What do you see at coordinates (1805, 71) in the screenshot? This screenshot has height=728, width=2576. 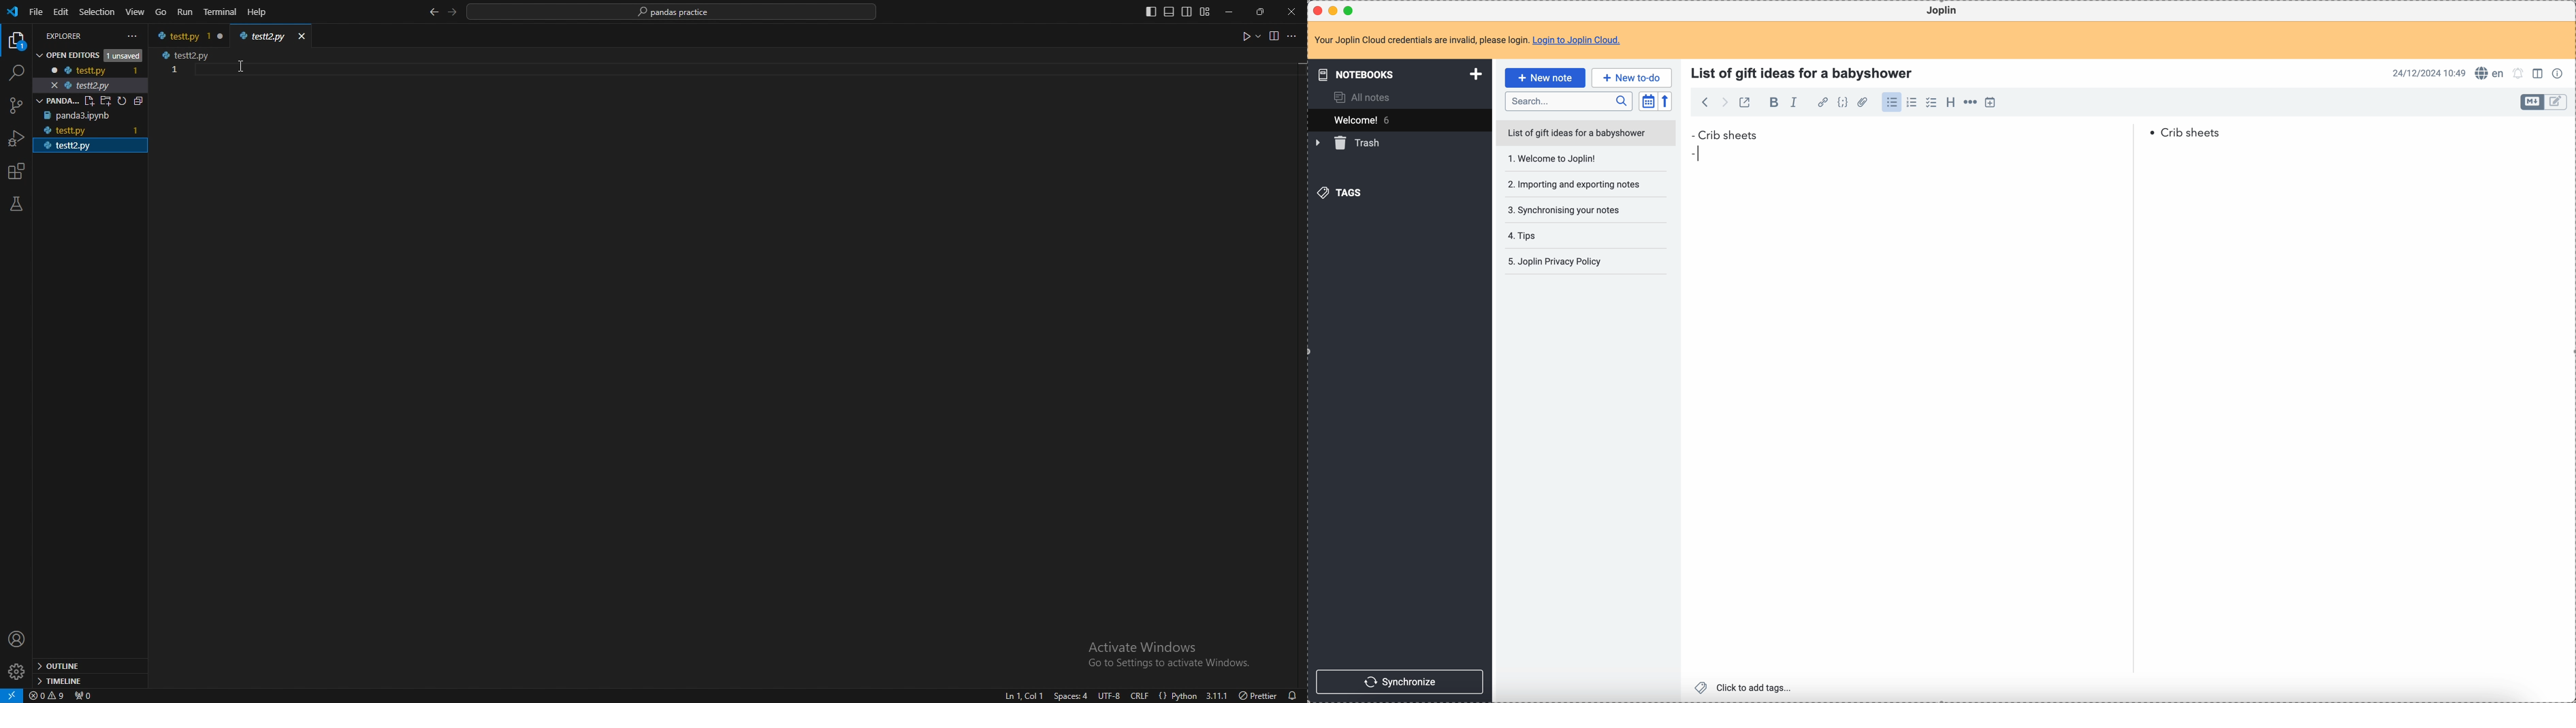 I see `title` at bounding box center [1805, 71].